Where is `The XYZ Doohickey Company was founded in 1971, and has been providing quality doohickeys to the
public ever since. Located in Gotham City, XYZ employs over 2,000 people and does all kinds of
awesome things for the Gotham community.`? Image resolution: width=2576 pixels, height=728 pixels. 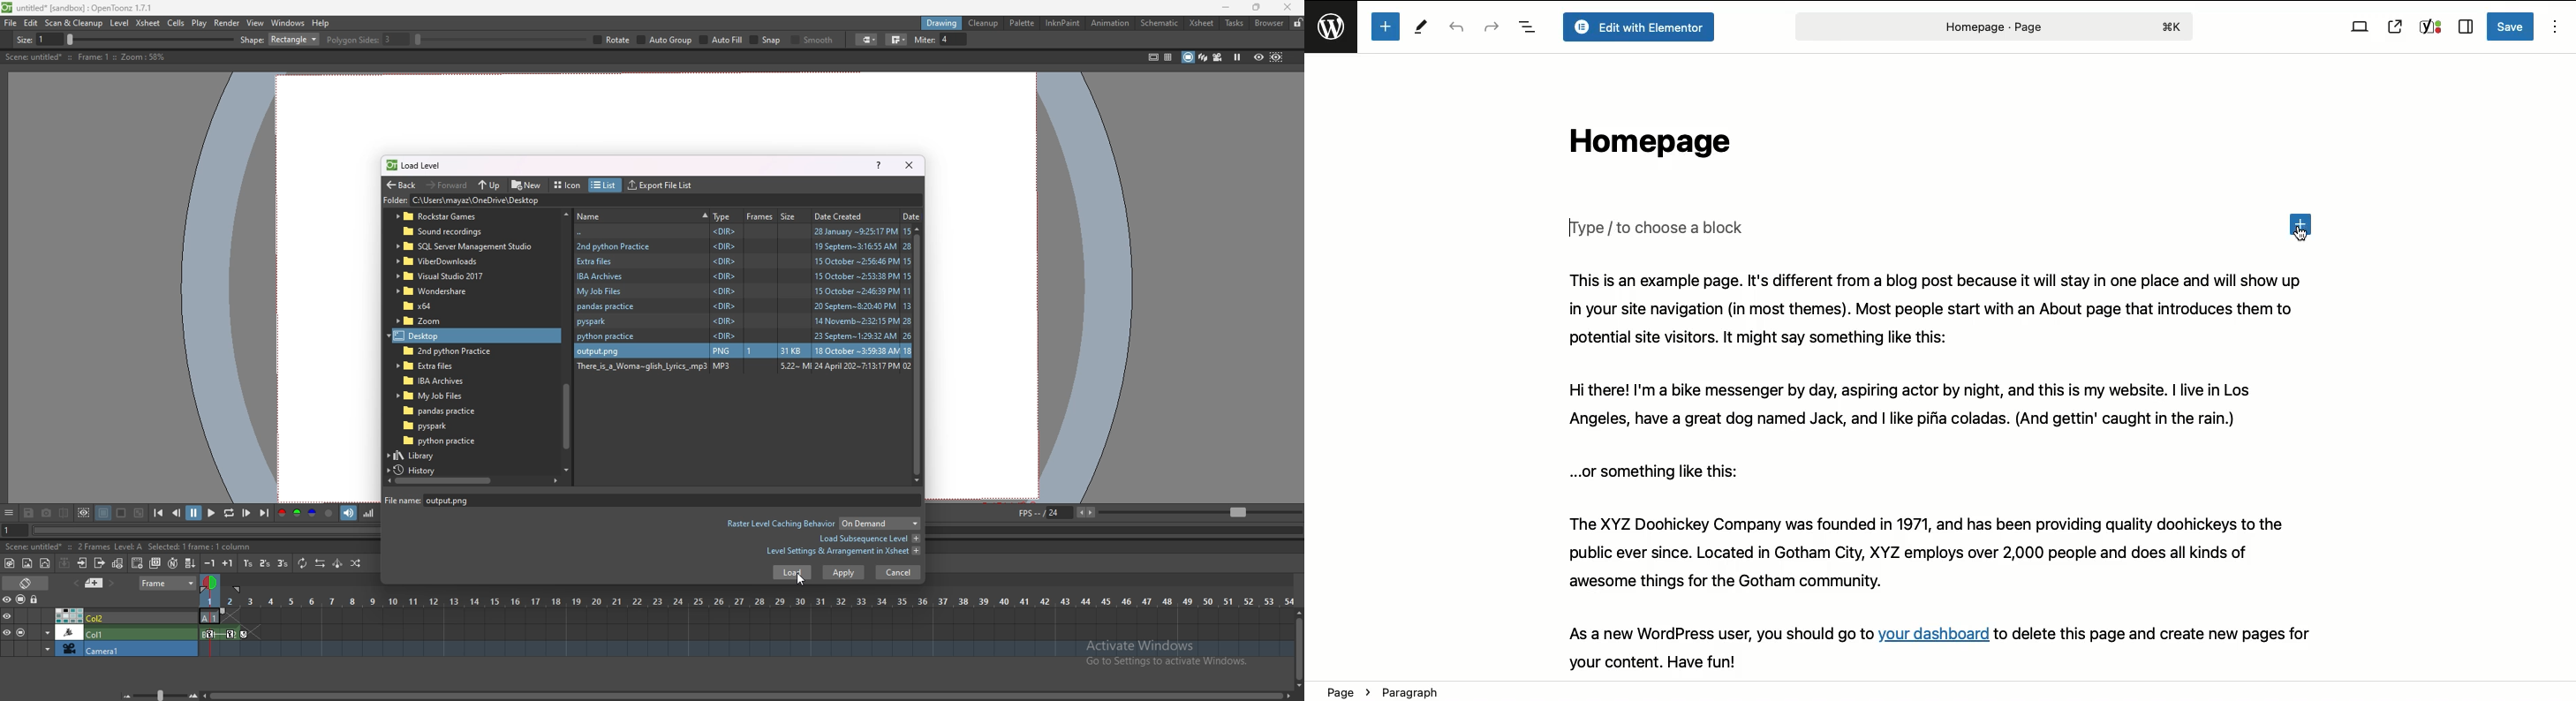 The XYZ Doohickey Company was founded in 1971, and has been providing quality doohickeys to the
public ever since. Located in Gotham City, XYZ employs over 2,000 people and does all kinds of
awesome things for the Gotham community. is located at coordinates (1947, 554).